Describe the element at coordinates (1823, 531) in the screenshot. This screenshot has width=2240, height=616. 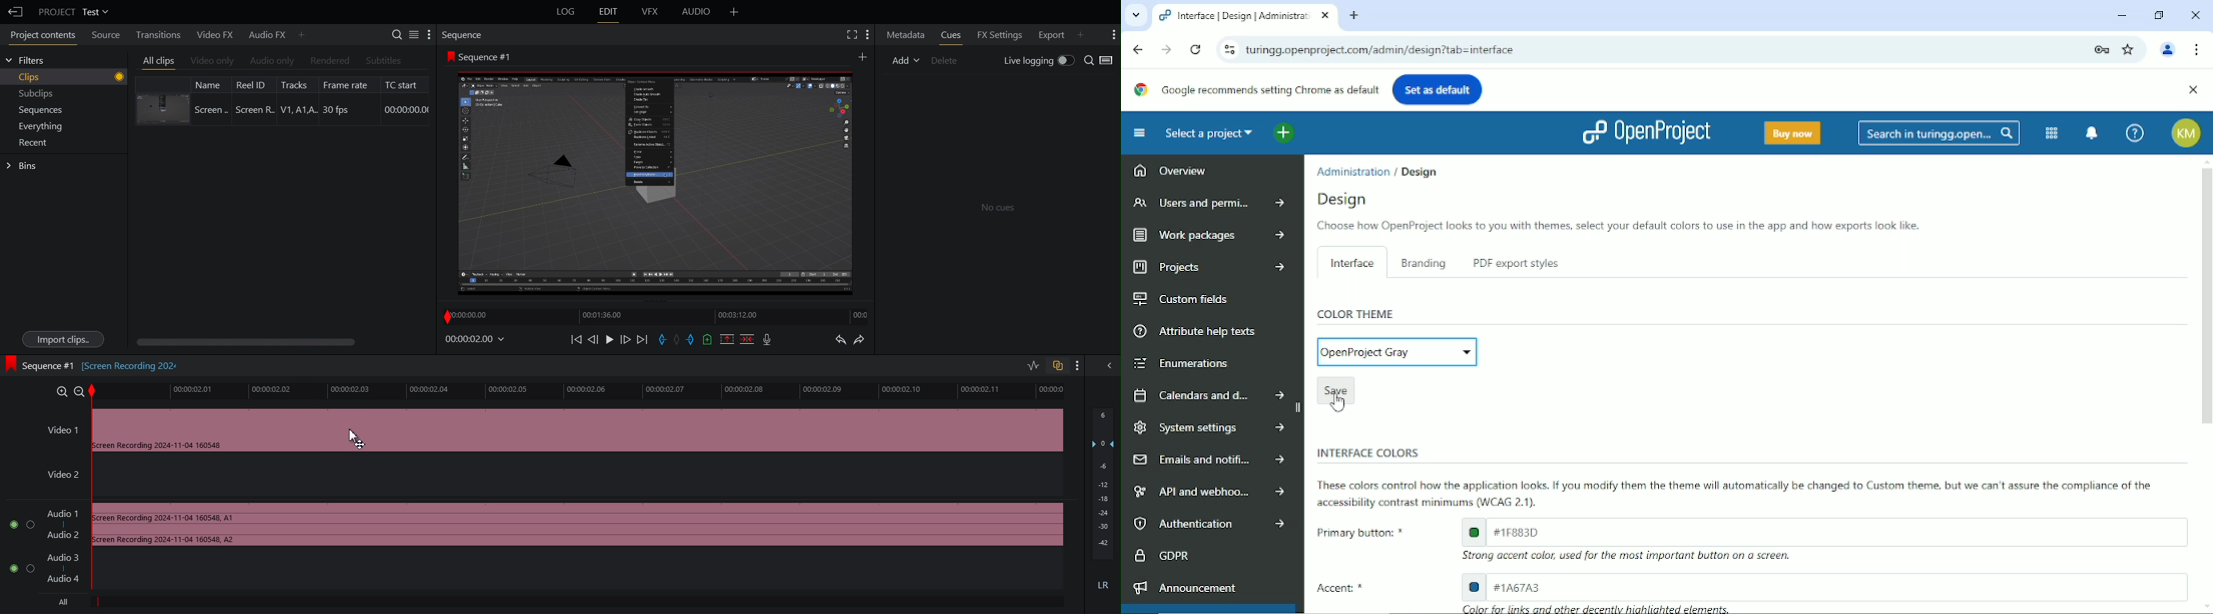
I see `primary button` at that location.